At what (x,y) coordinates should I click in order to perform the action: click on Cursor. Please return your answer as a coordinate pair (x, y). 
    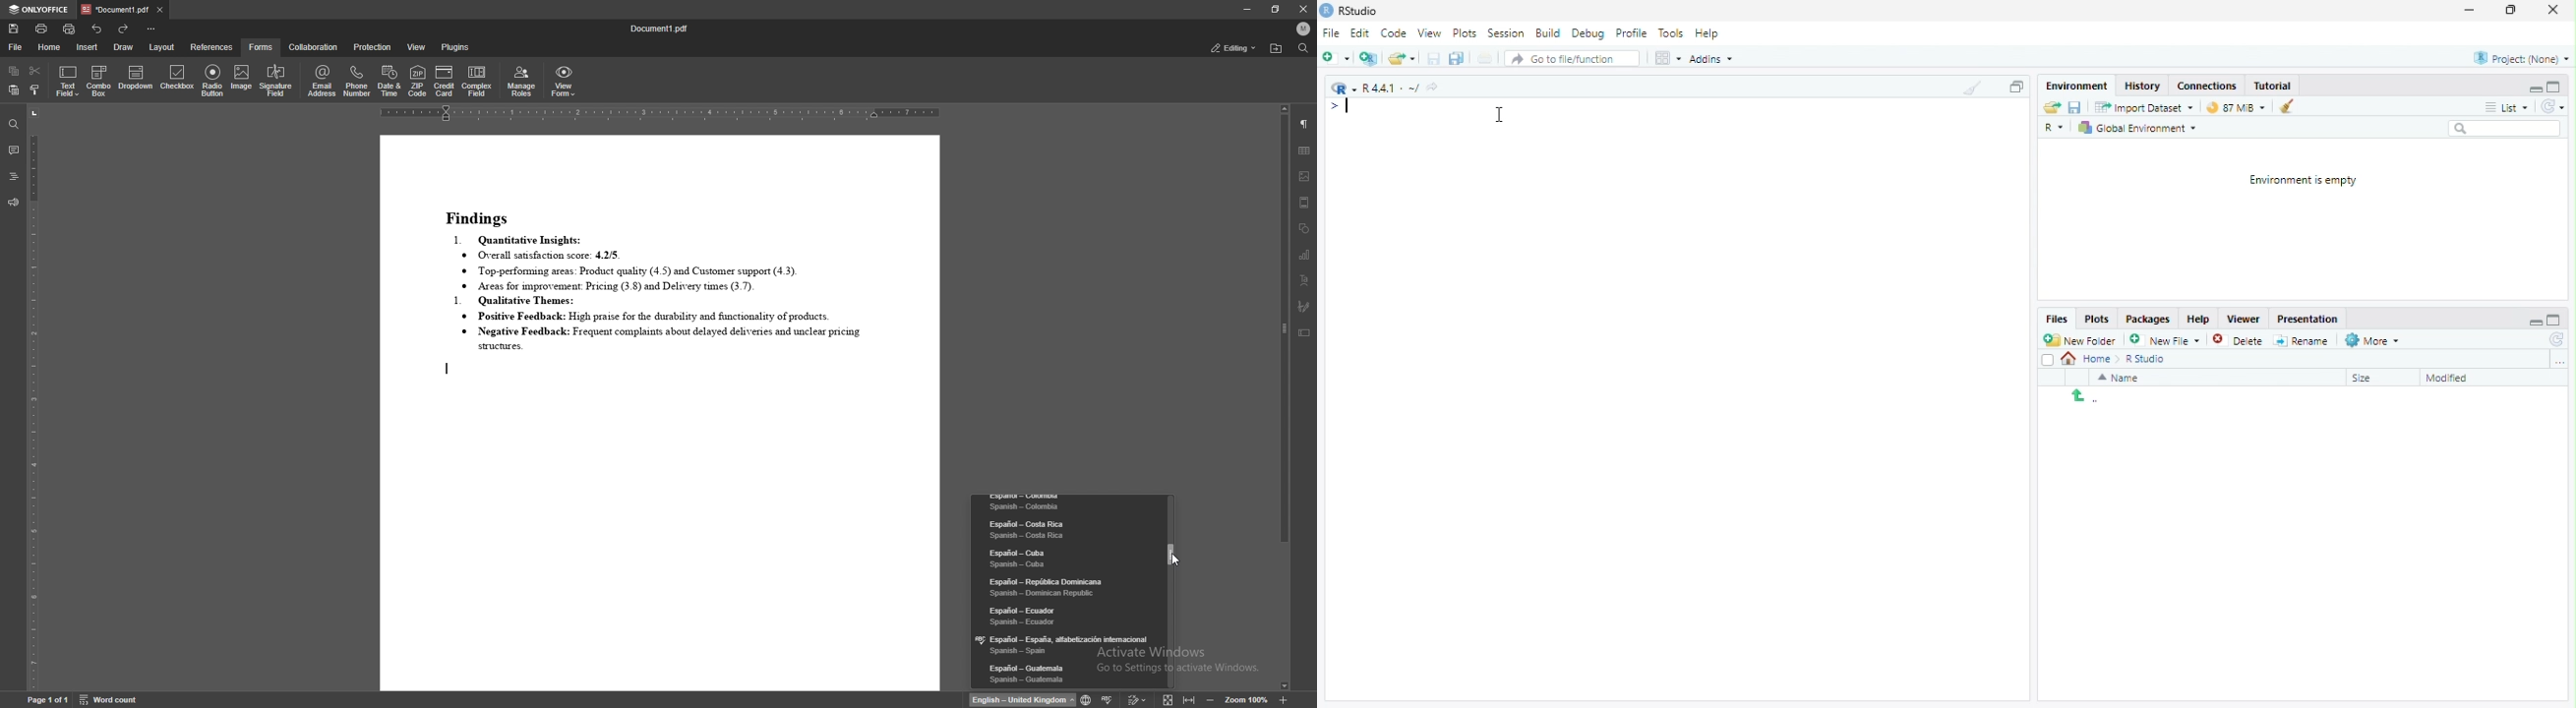
    Looking at the image, I should click on (1502, 115).